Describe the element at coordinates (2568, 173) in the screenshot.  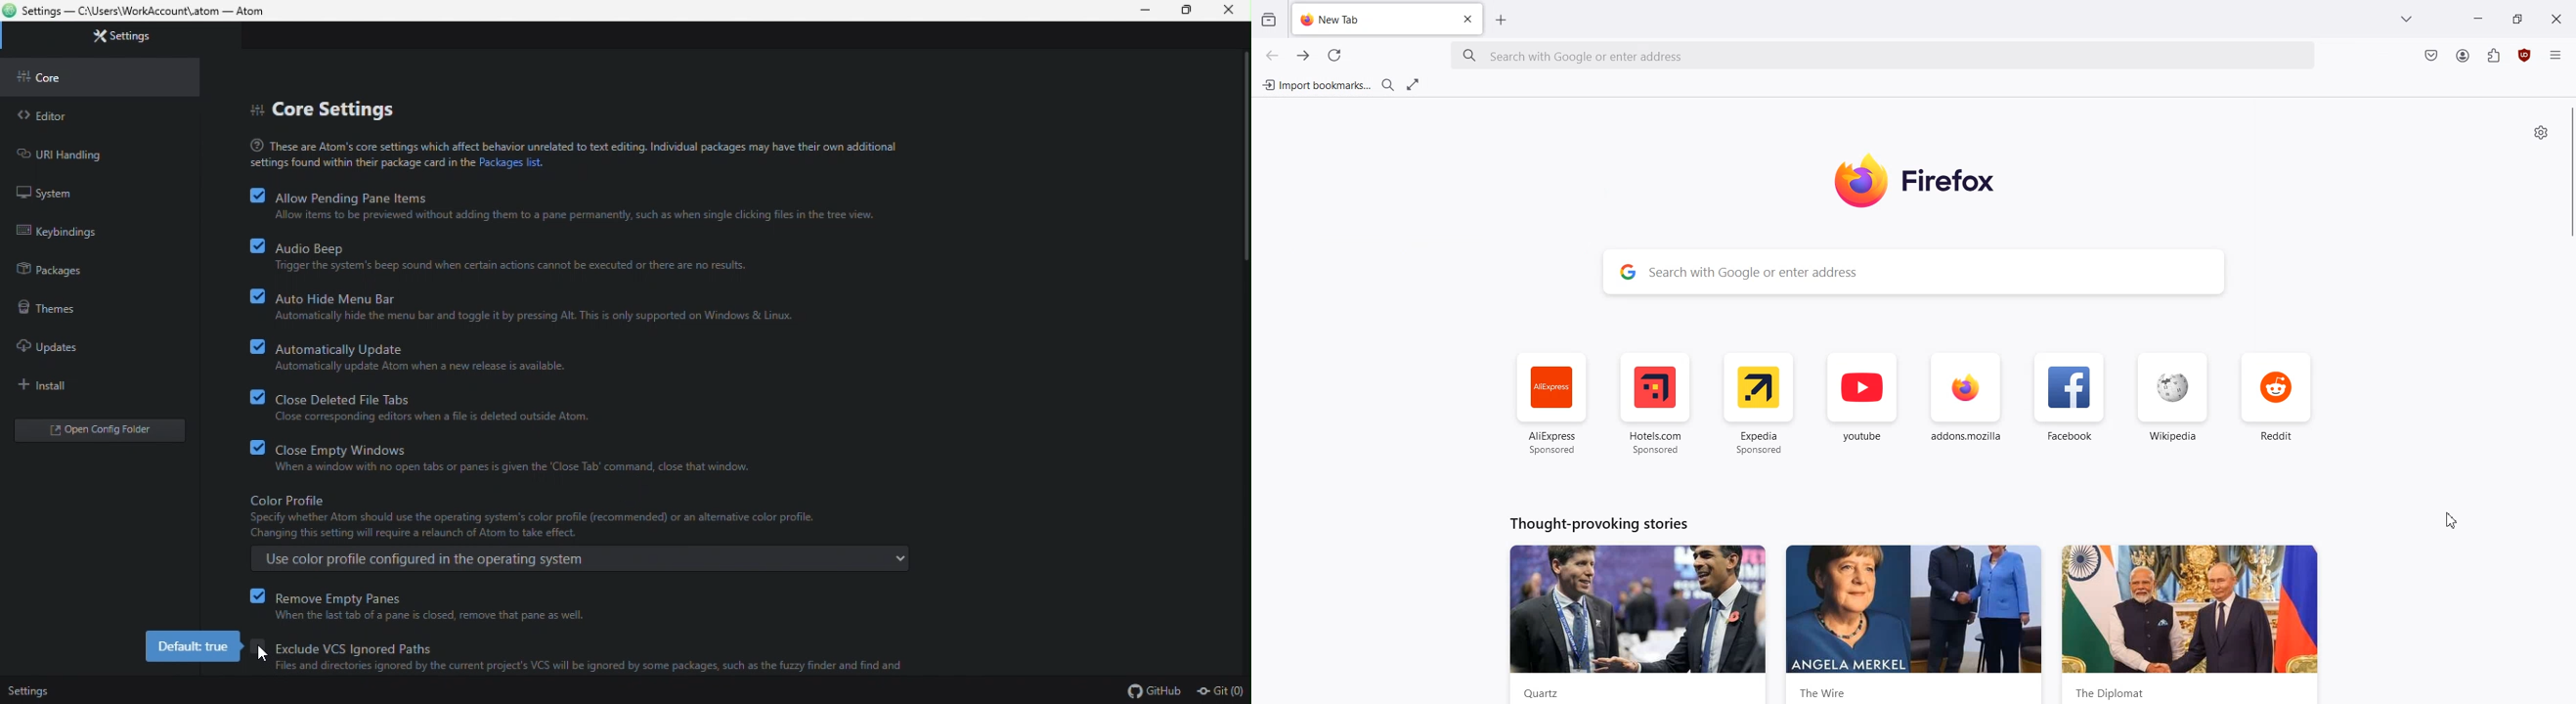
I see `Vertical Scroll bar` at that location.